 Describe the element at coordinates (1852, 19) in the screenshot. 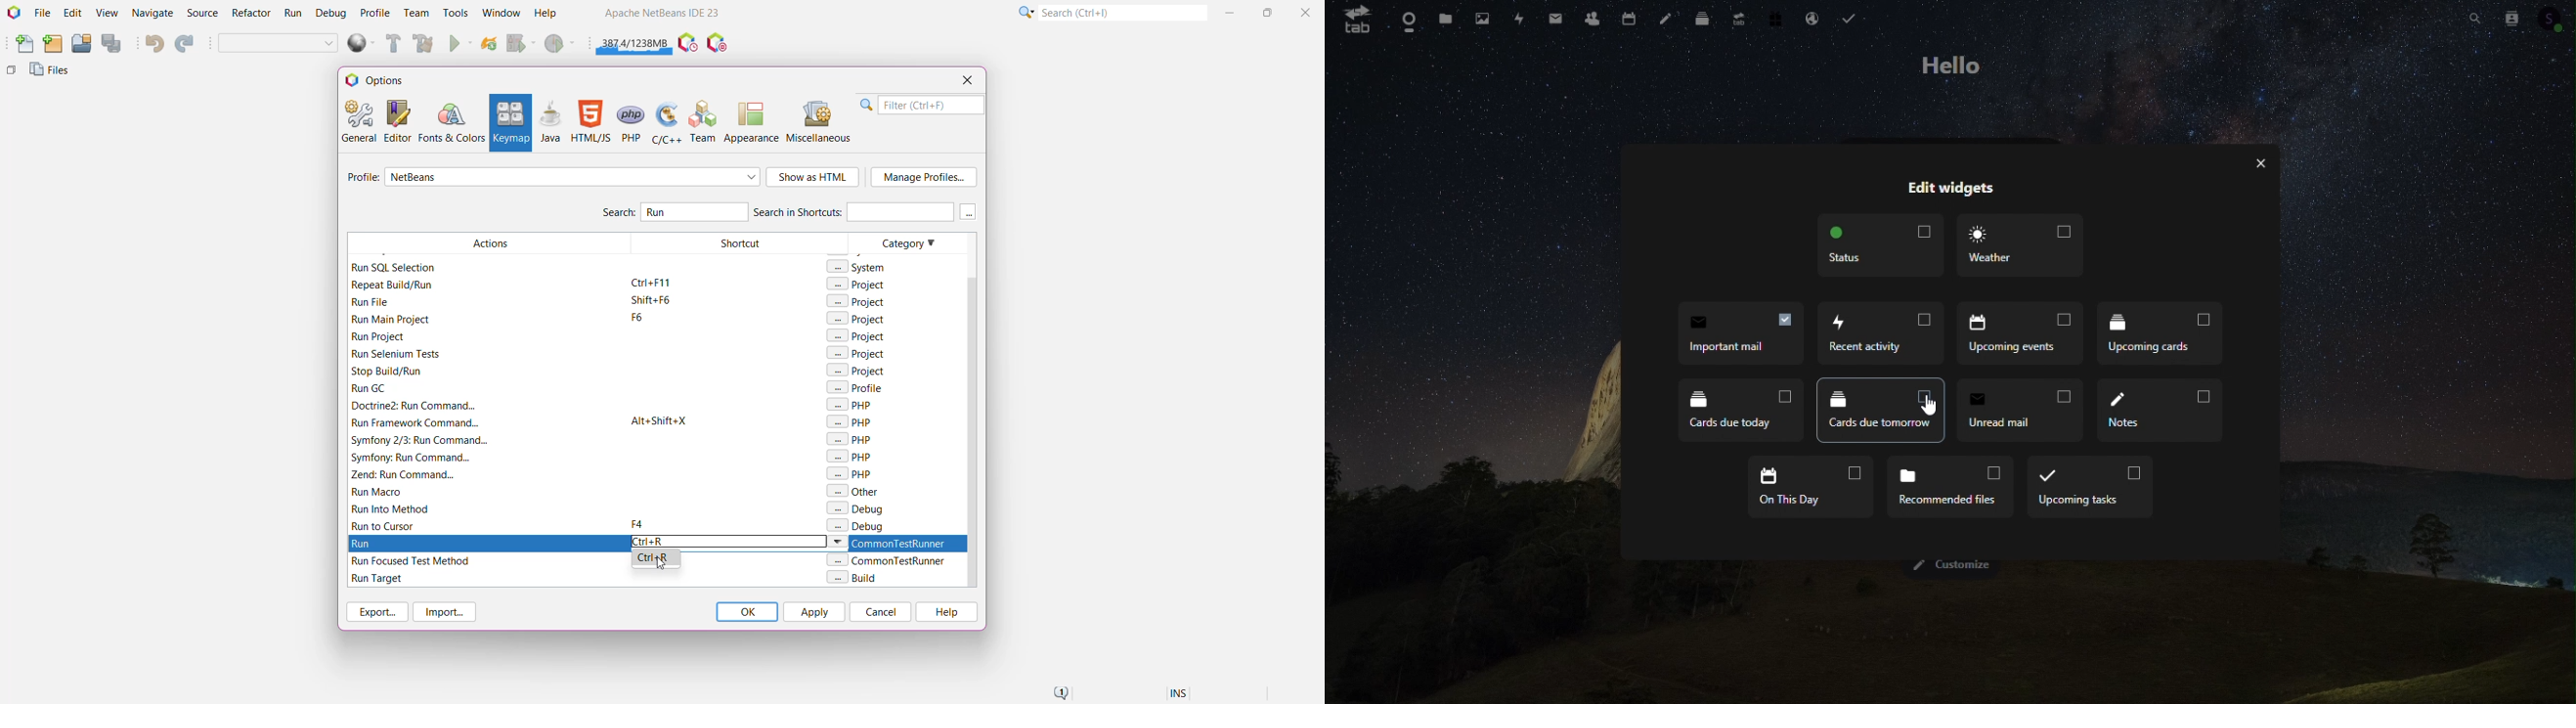

I see `Task` at that location.